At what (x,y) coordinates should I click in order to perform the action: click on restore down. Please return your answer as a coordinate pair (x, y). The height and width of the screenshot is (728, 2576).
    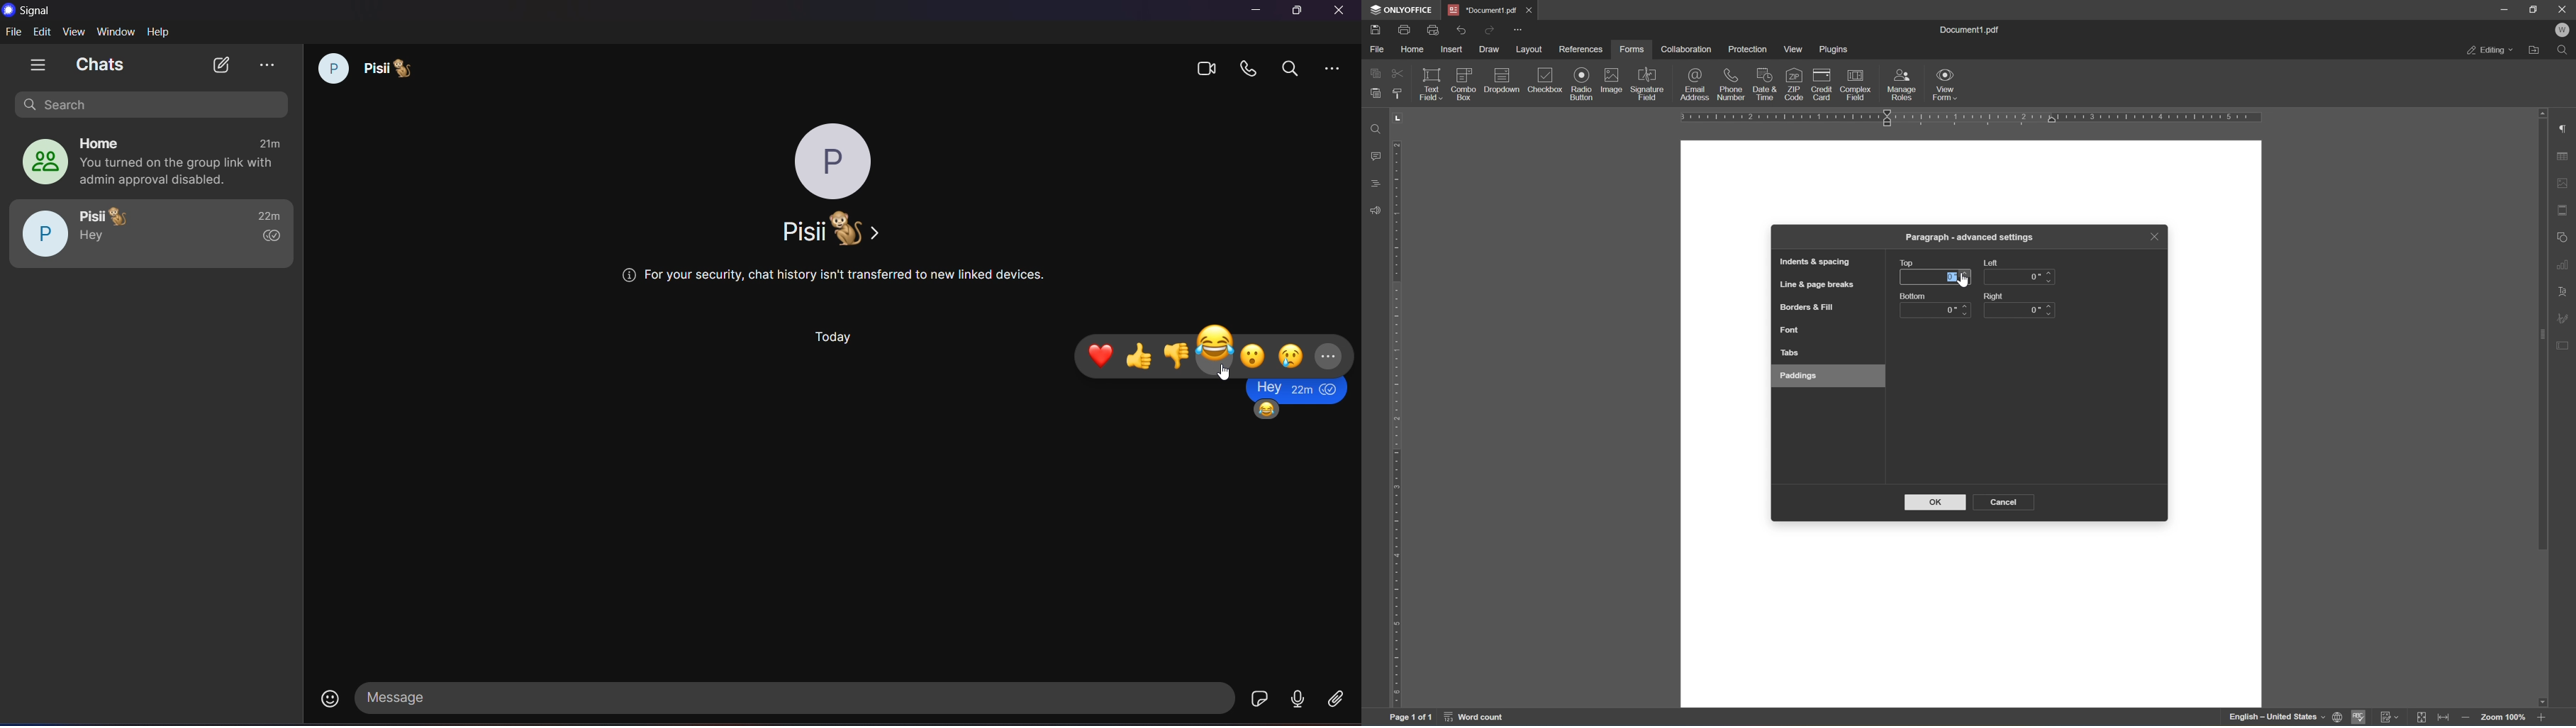
    Looking at the image, I should click on (2534, 10).